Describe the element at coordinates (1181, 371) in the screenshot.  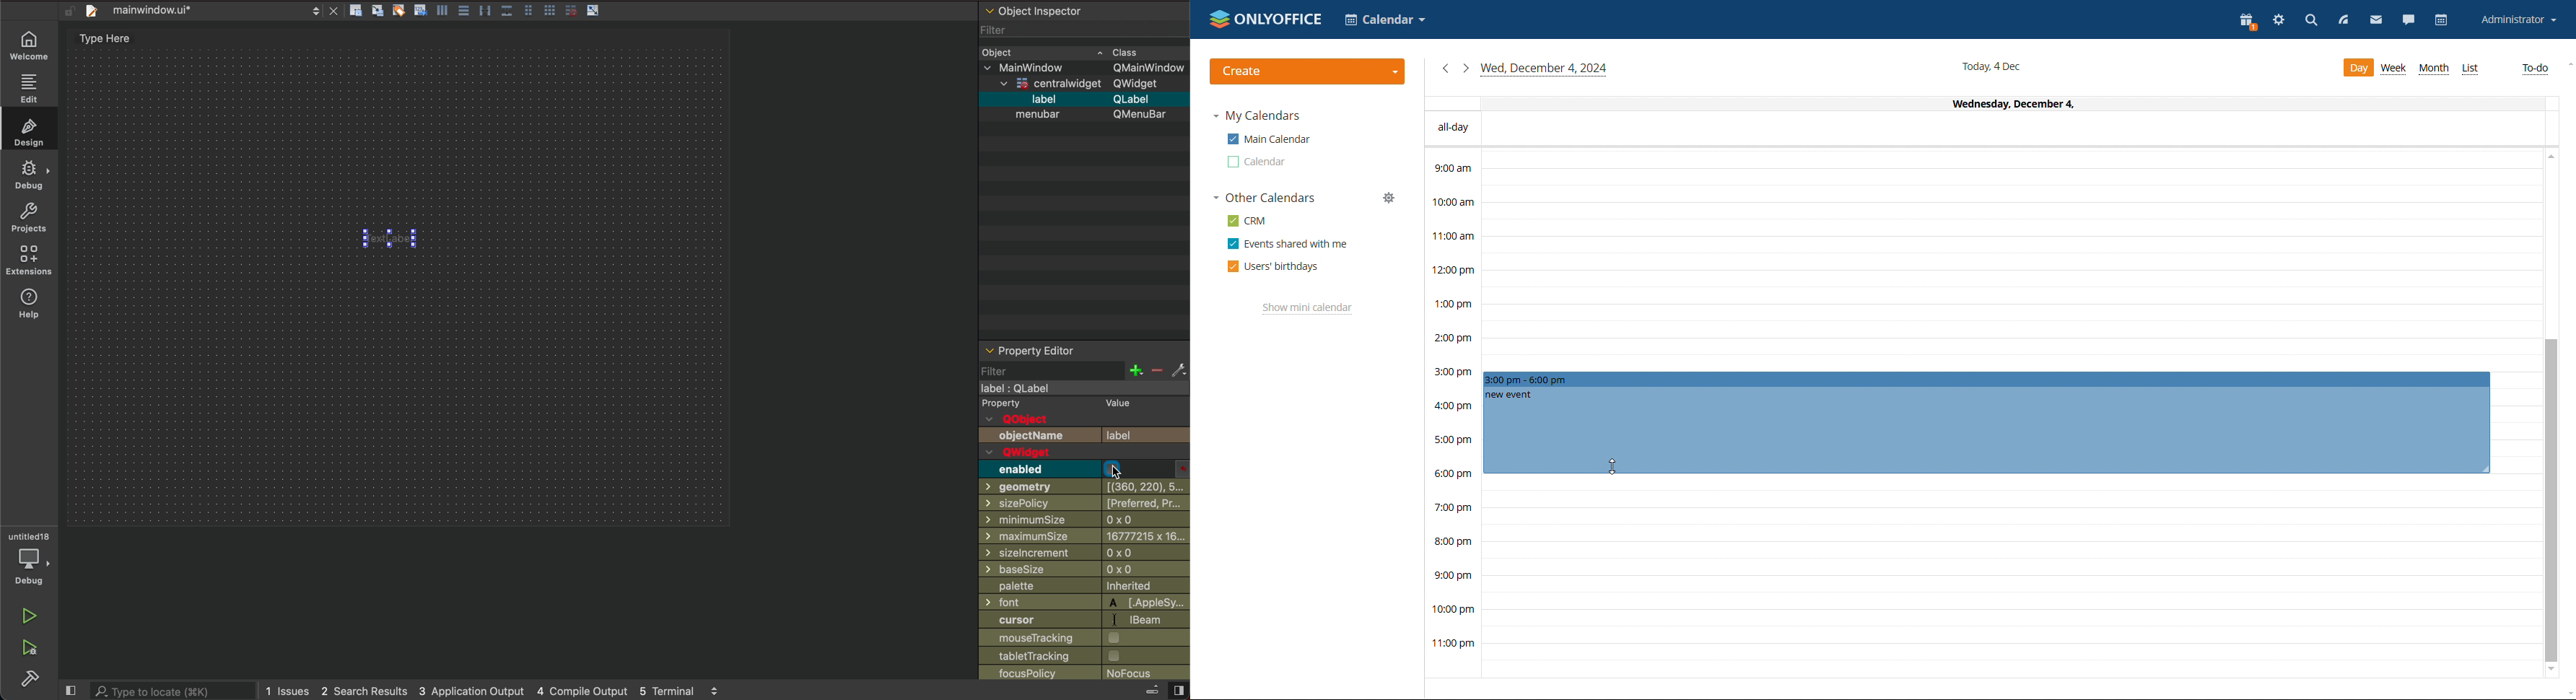
I see `fix` at that location.